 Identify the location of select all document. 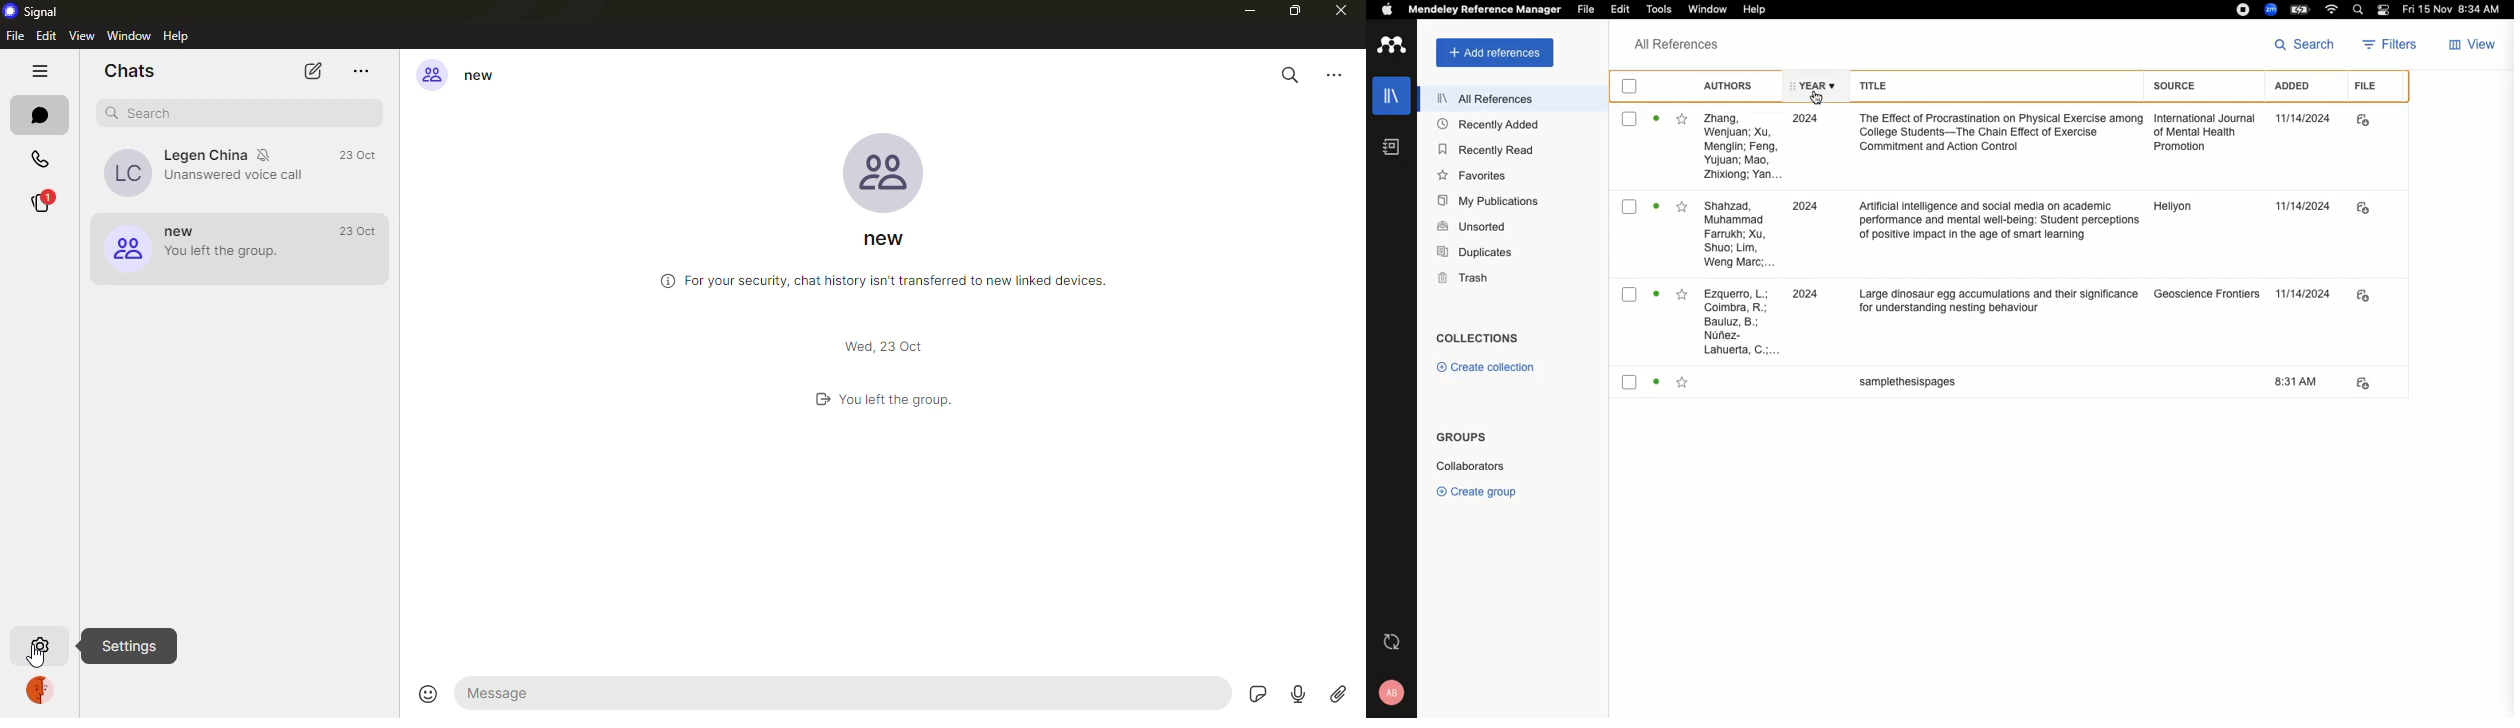
(1633, 86).